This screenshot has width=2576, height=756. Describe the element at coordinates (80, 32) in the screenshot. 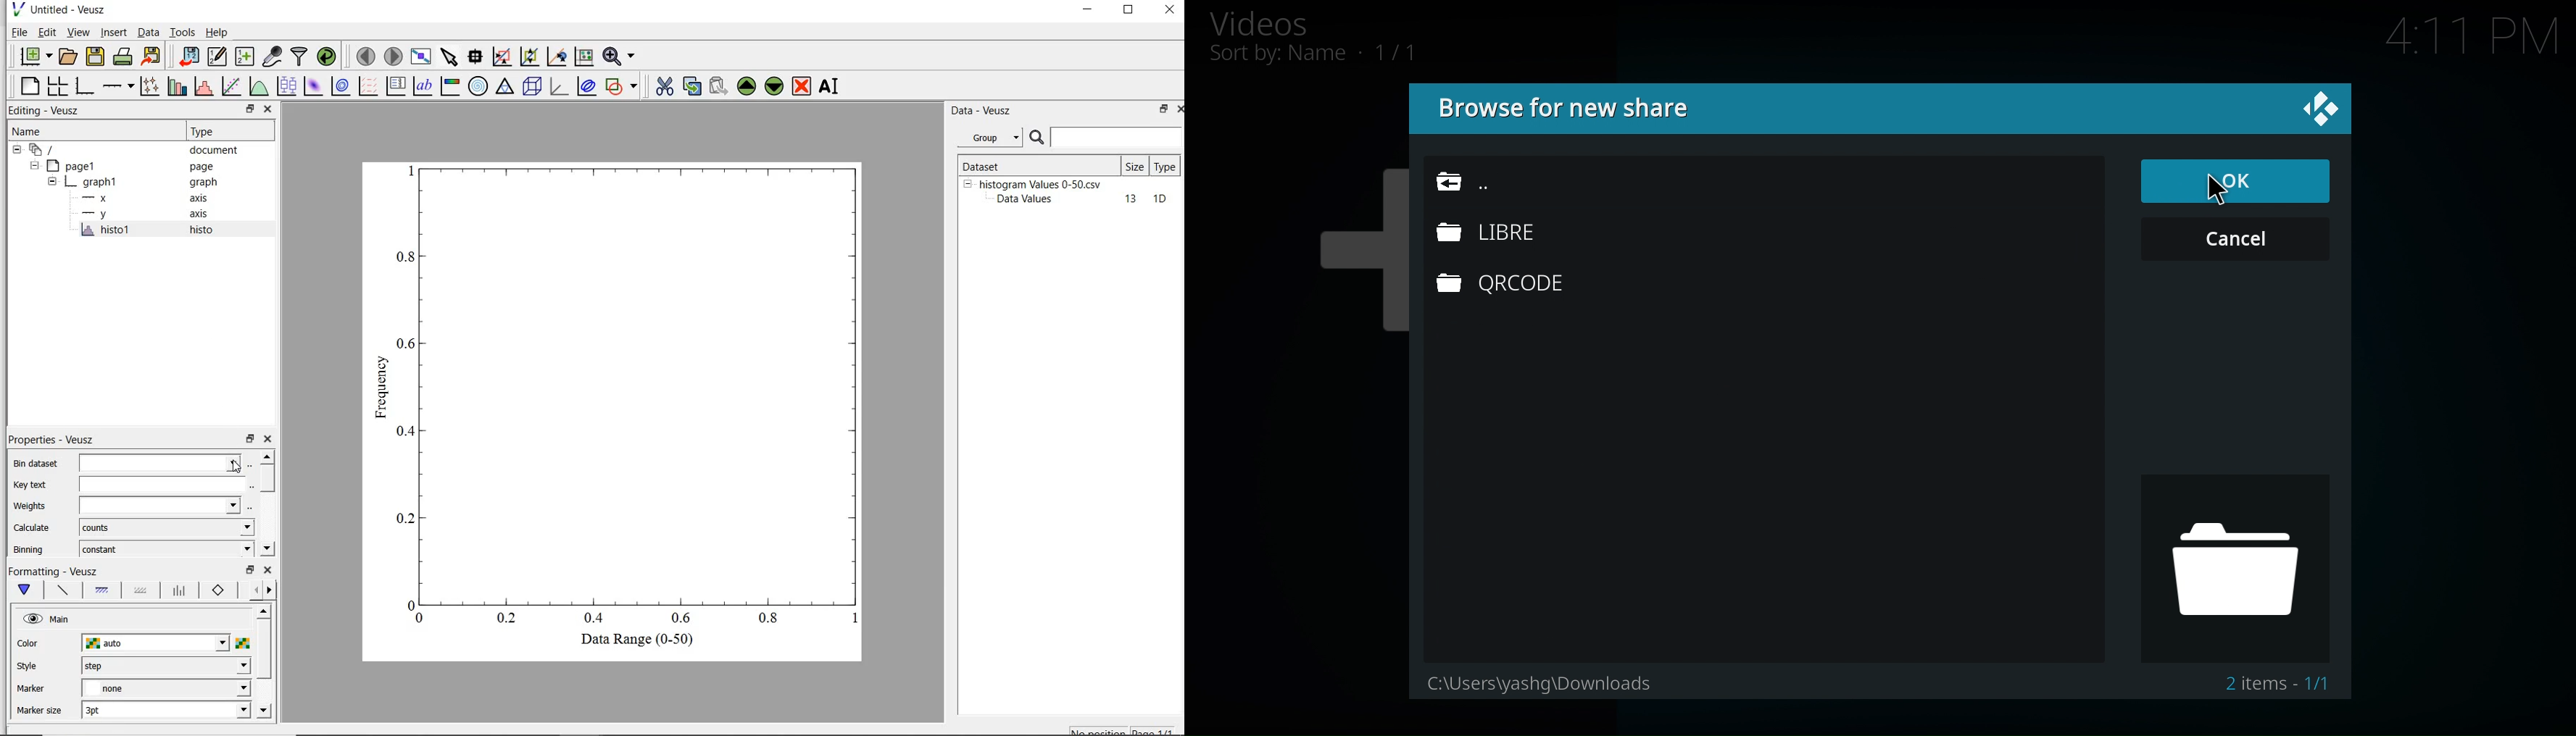

I see `view` at that location.